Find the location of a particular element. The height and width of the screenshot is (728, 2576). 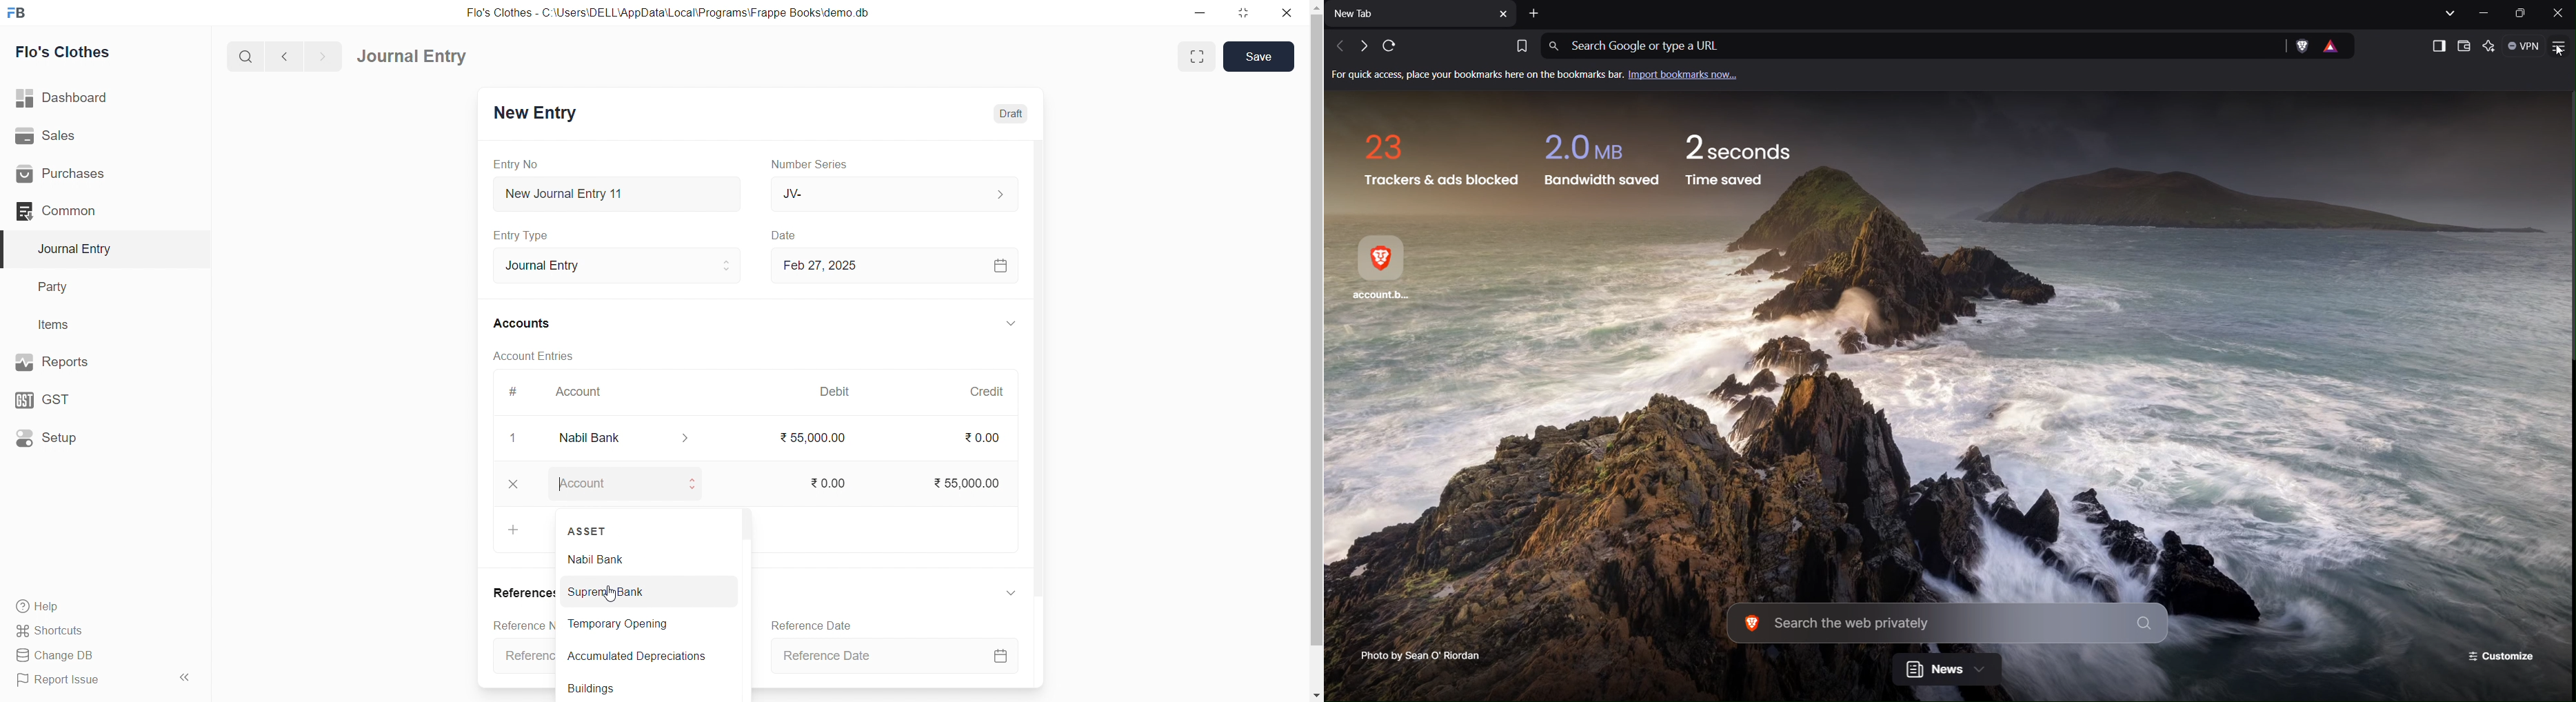

close is located at coordinates (1289, 12).